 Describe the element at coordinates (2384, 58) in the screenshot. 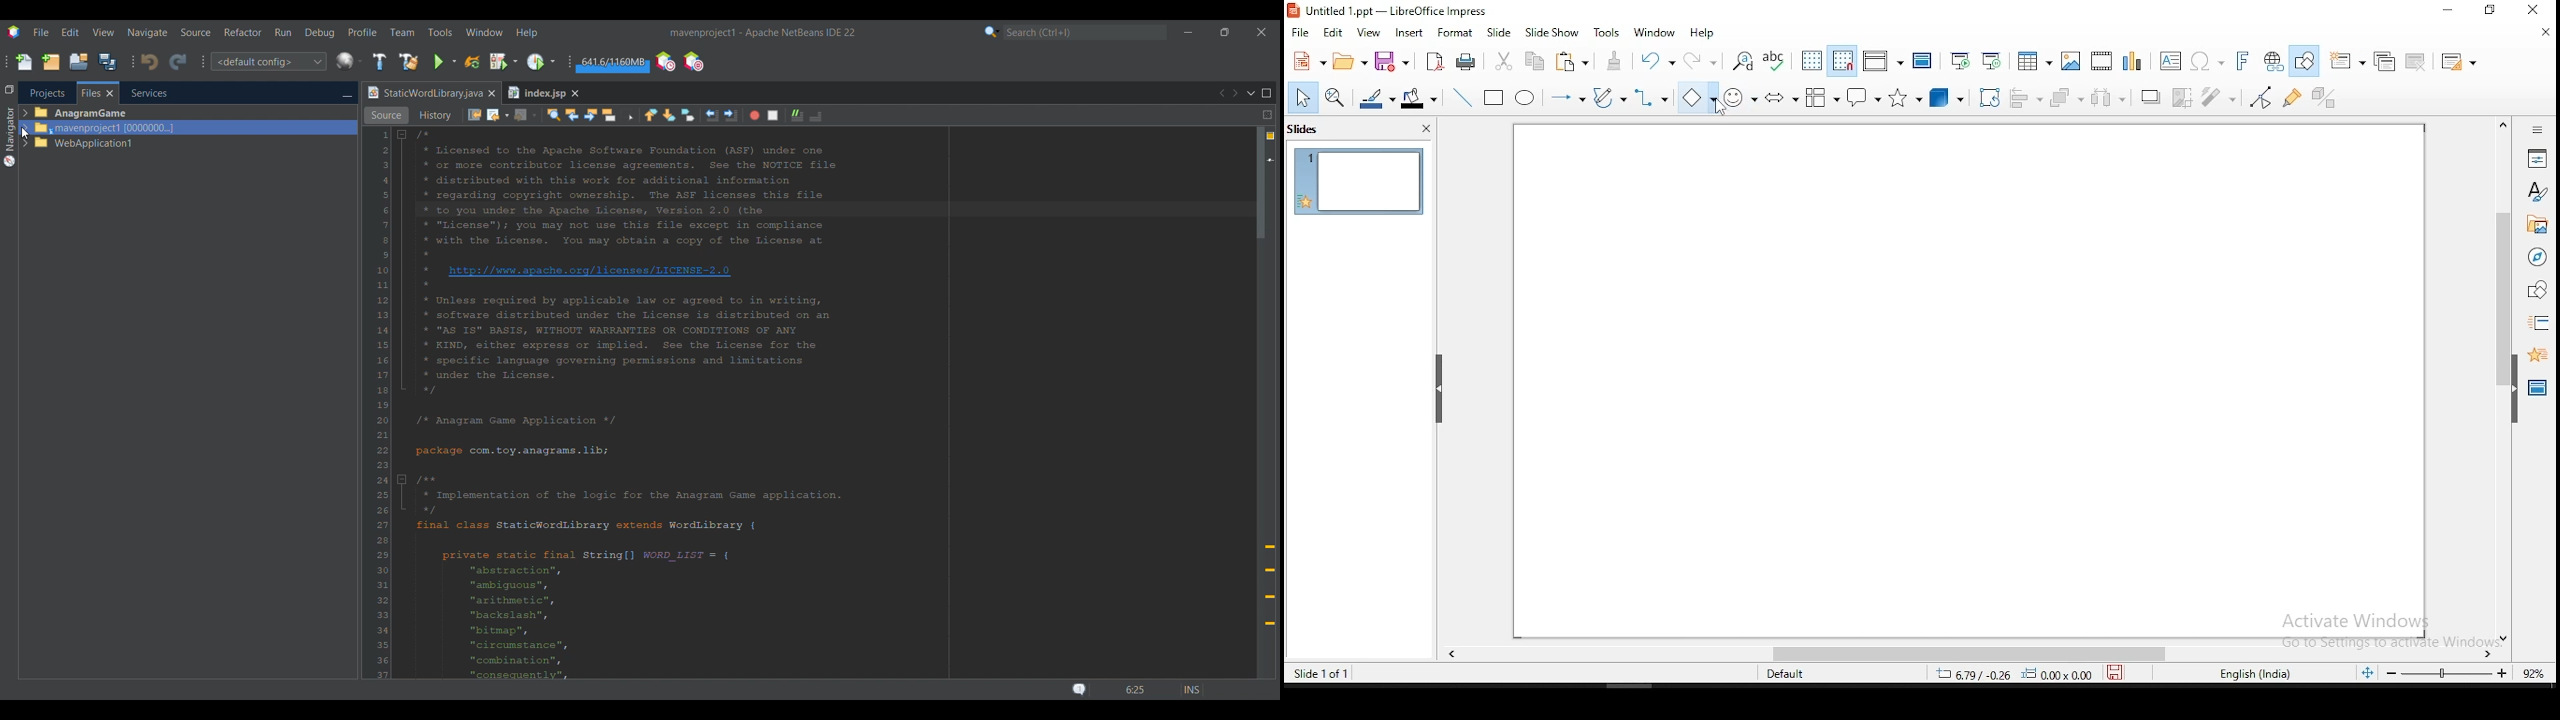

I see `duplicate slide` at that location.